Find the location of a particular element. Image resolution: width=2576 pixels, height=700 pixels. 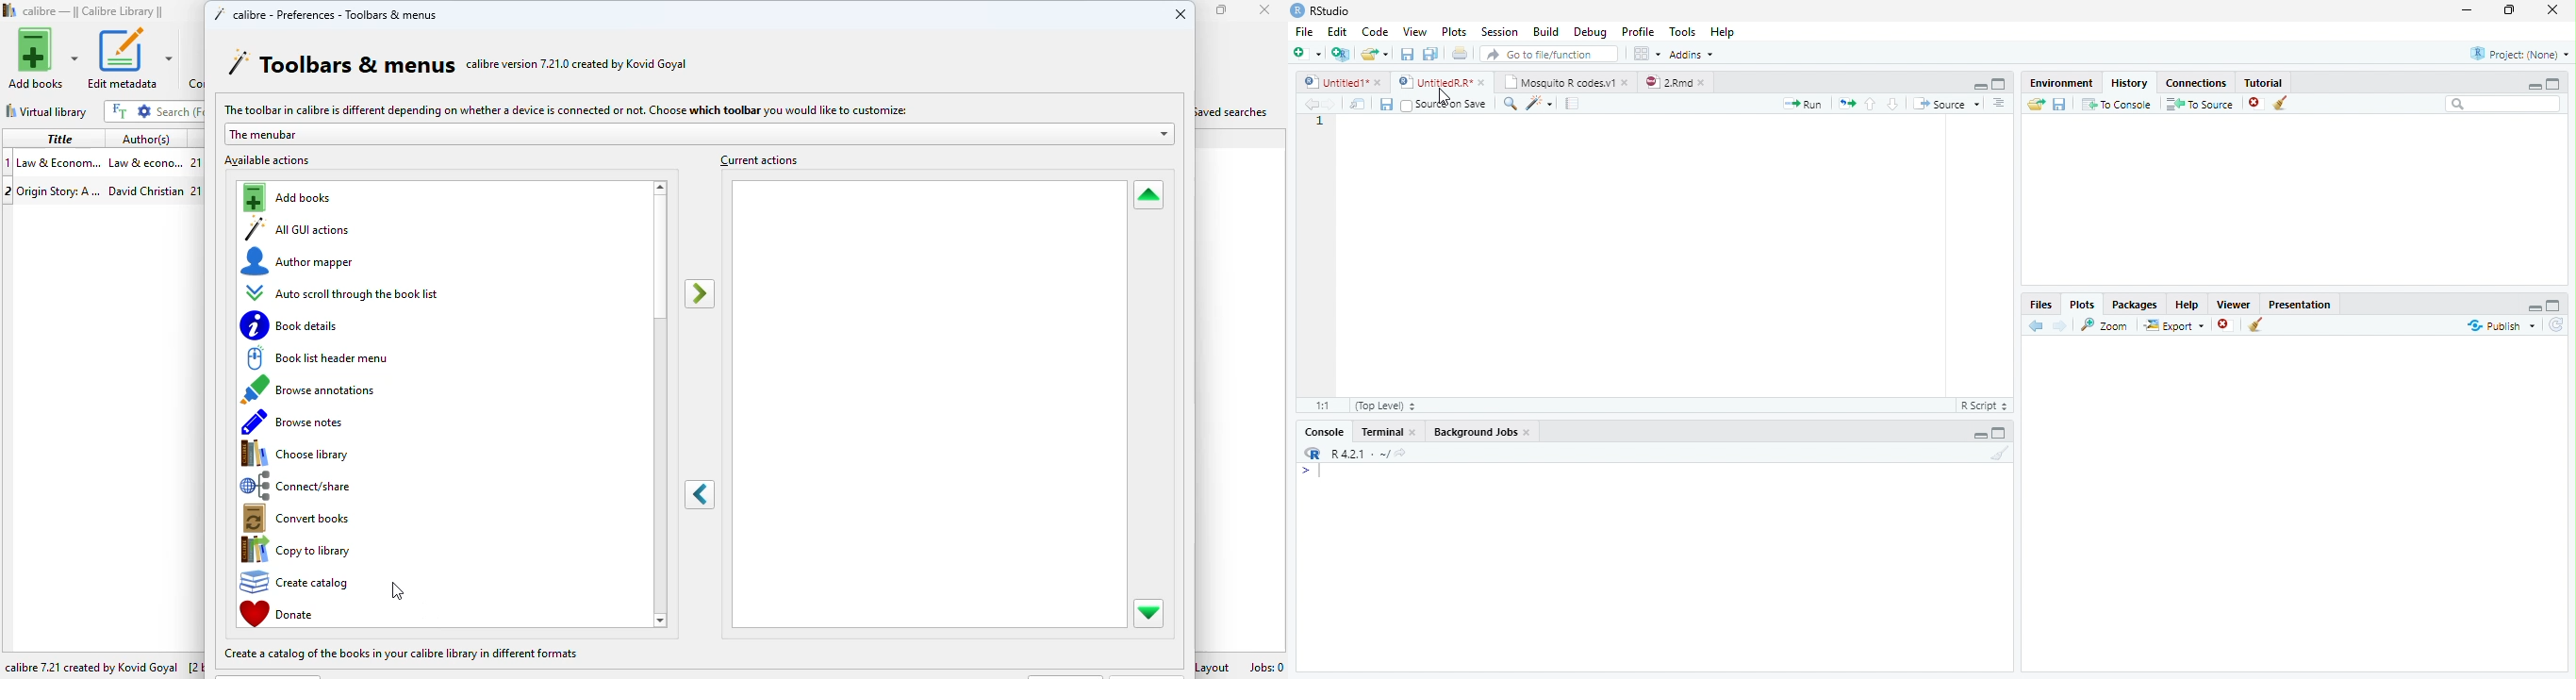

Open an existing file is located at coordinates (1375, 54).